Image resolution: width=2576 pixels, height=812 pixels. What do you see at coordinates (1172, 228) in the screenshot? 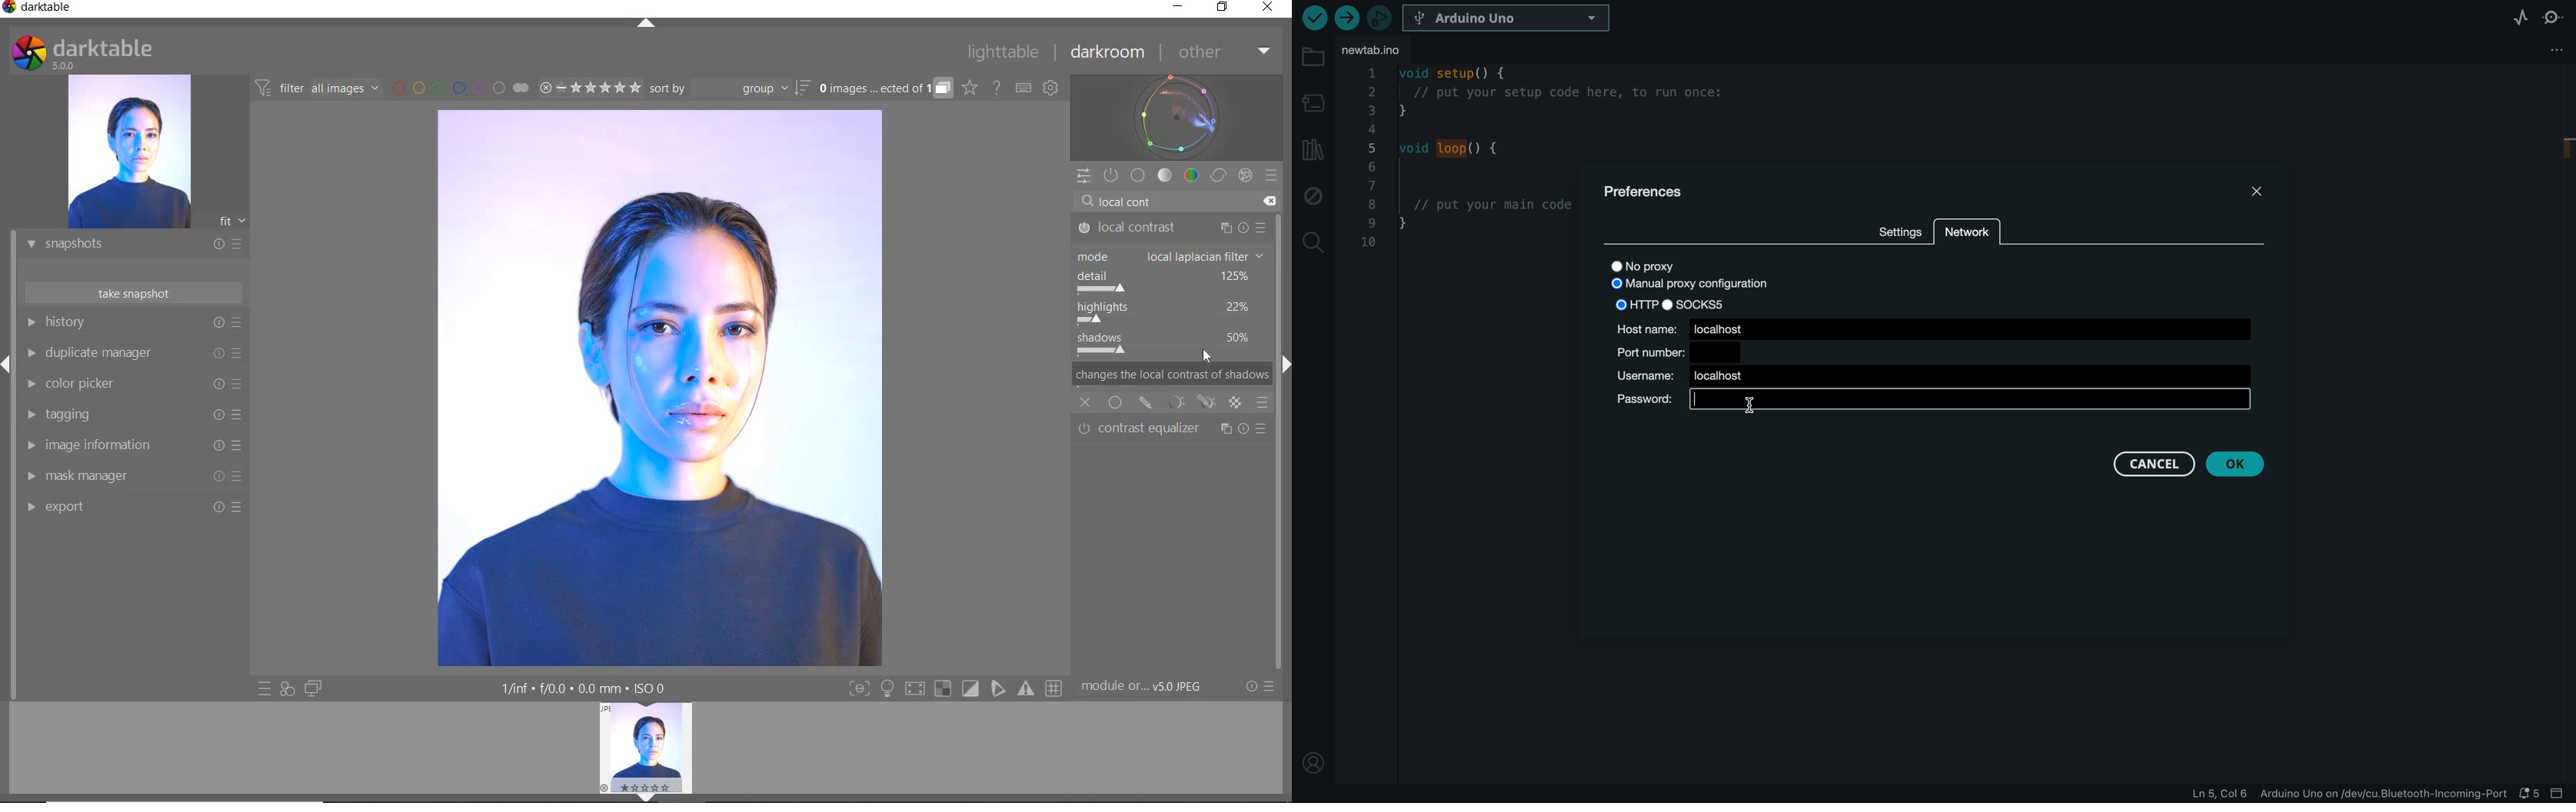
I see `LOCAL CONTRAST` at bounding box center [1172, 228].